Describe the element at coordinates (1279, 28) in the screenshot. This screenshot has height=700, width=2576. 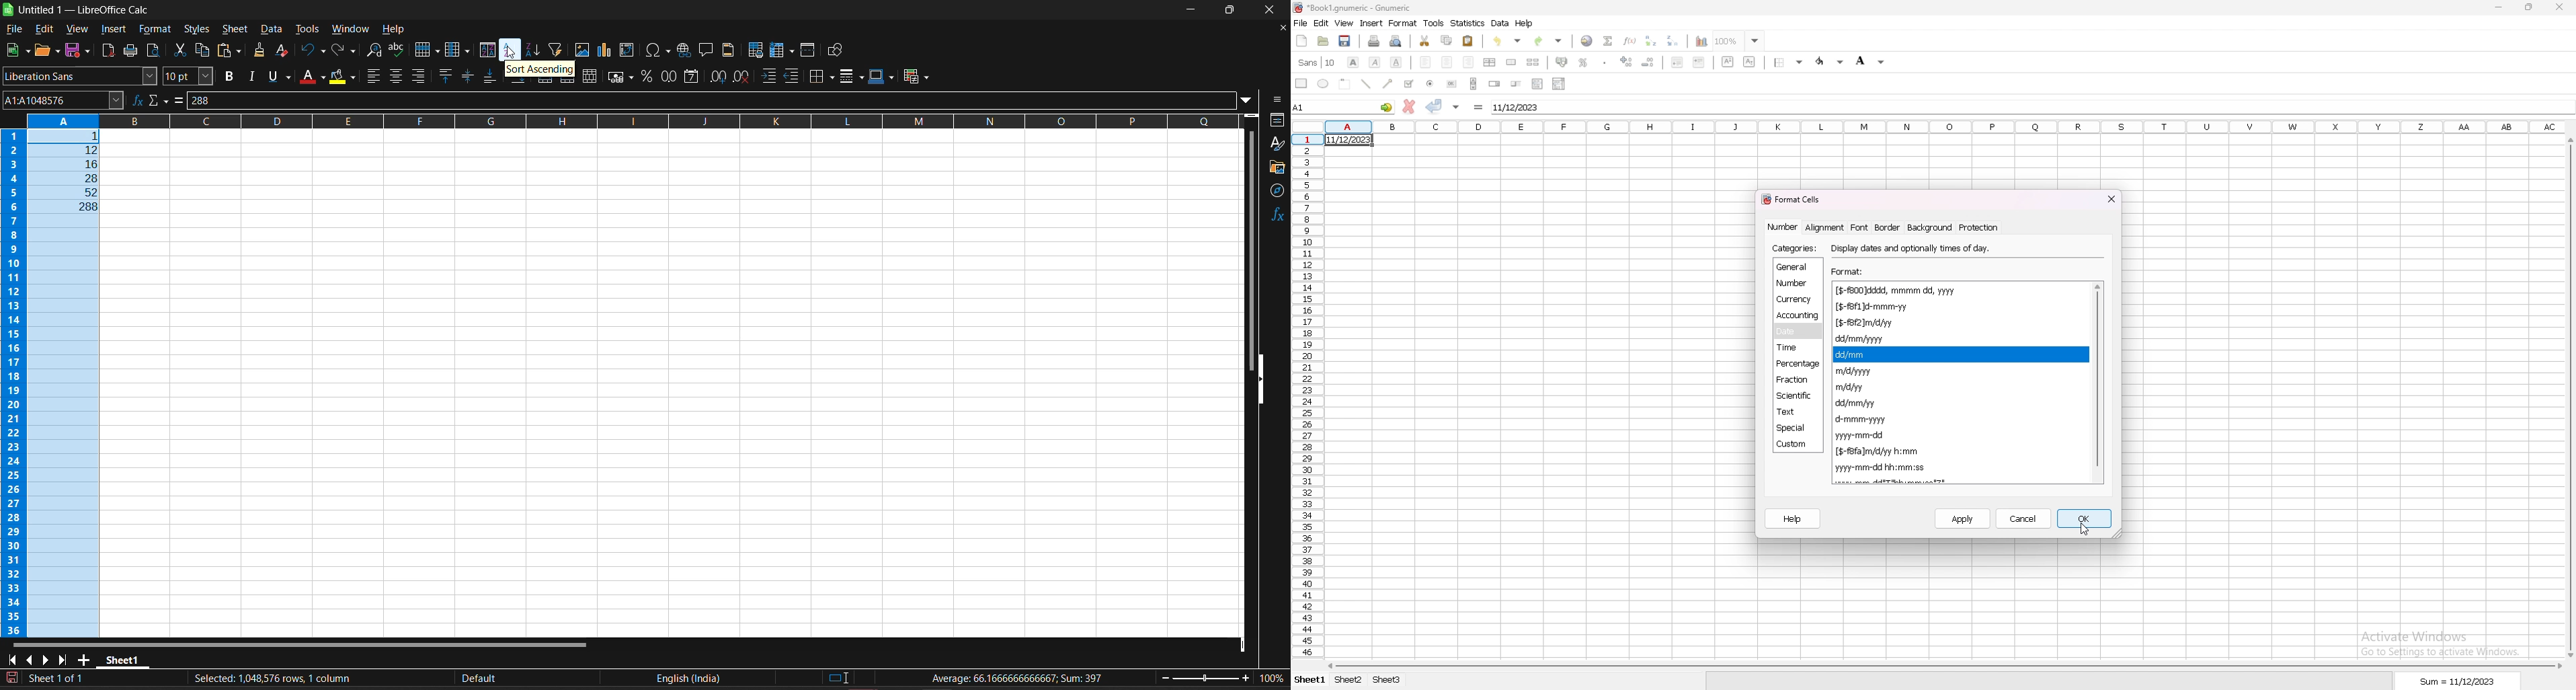
I see `close document` at that location.